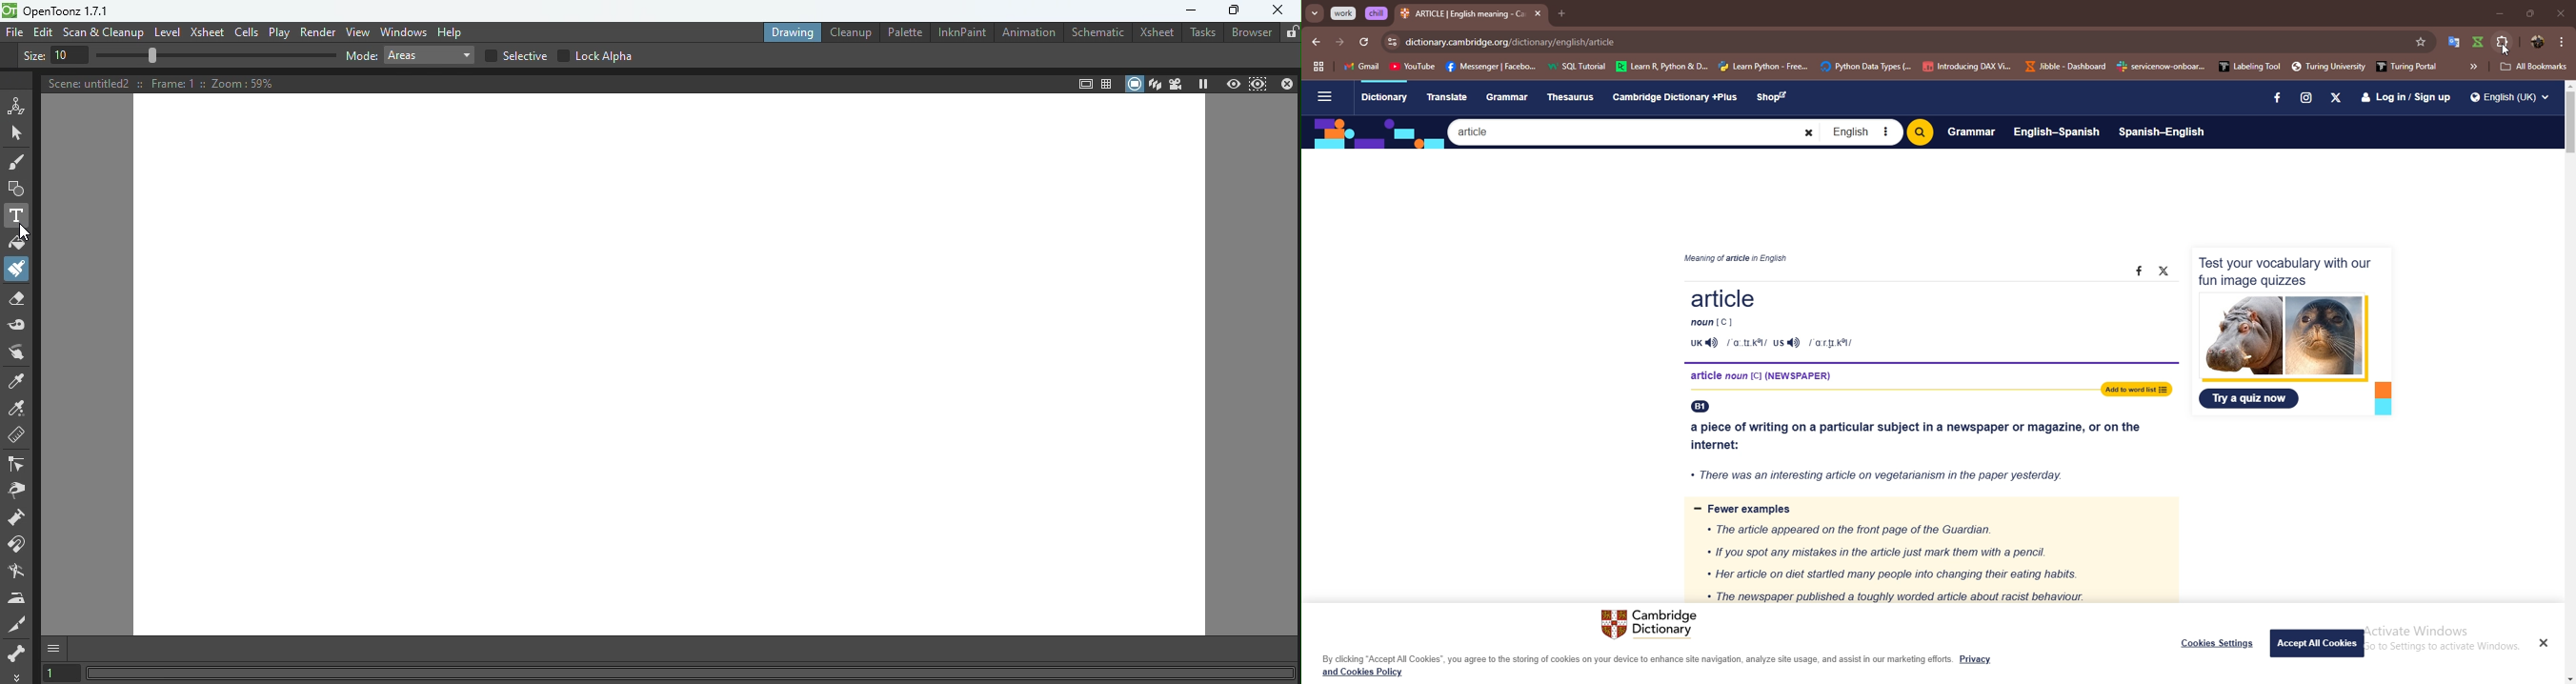 This screenshot has height=700, width=2576. What do you see at coordinates (2422, 42) in the screenshot?
I see `favorites` at bounding box center [2422, 42].